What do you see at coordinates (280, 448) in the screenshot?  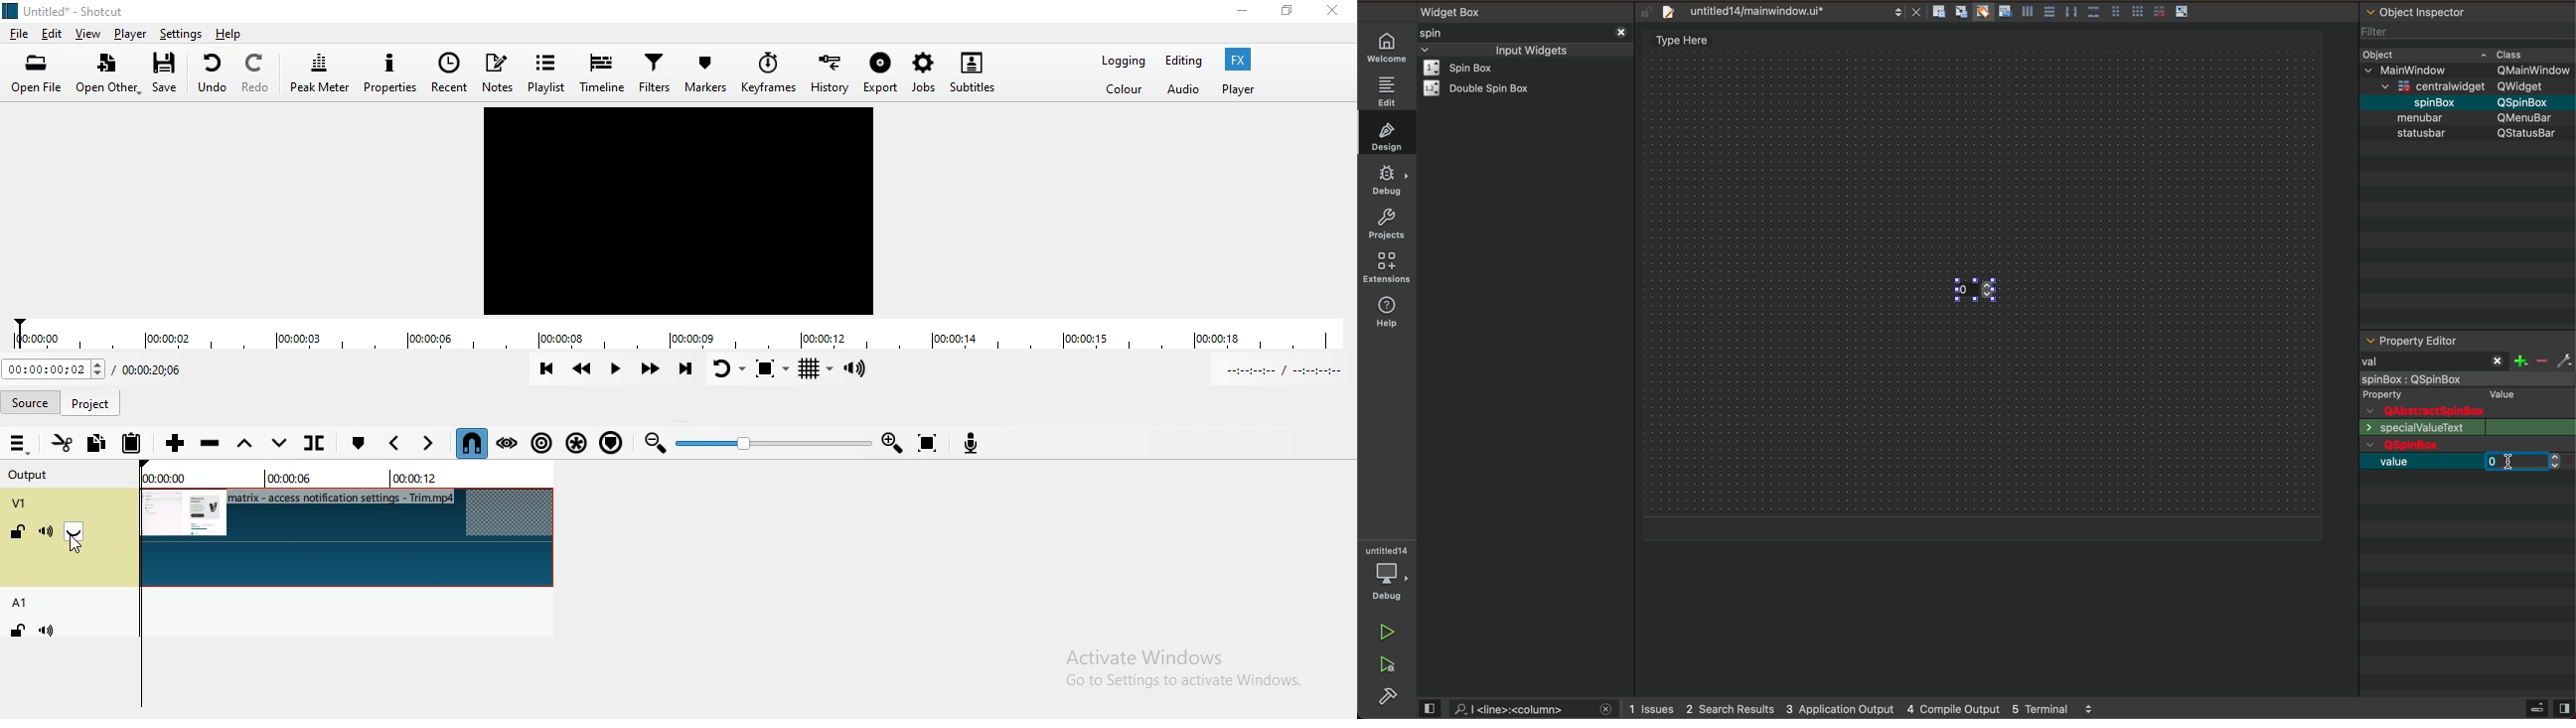 I see `overwrite` at bounding box center [280, 448].